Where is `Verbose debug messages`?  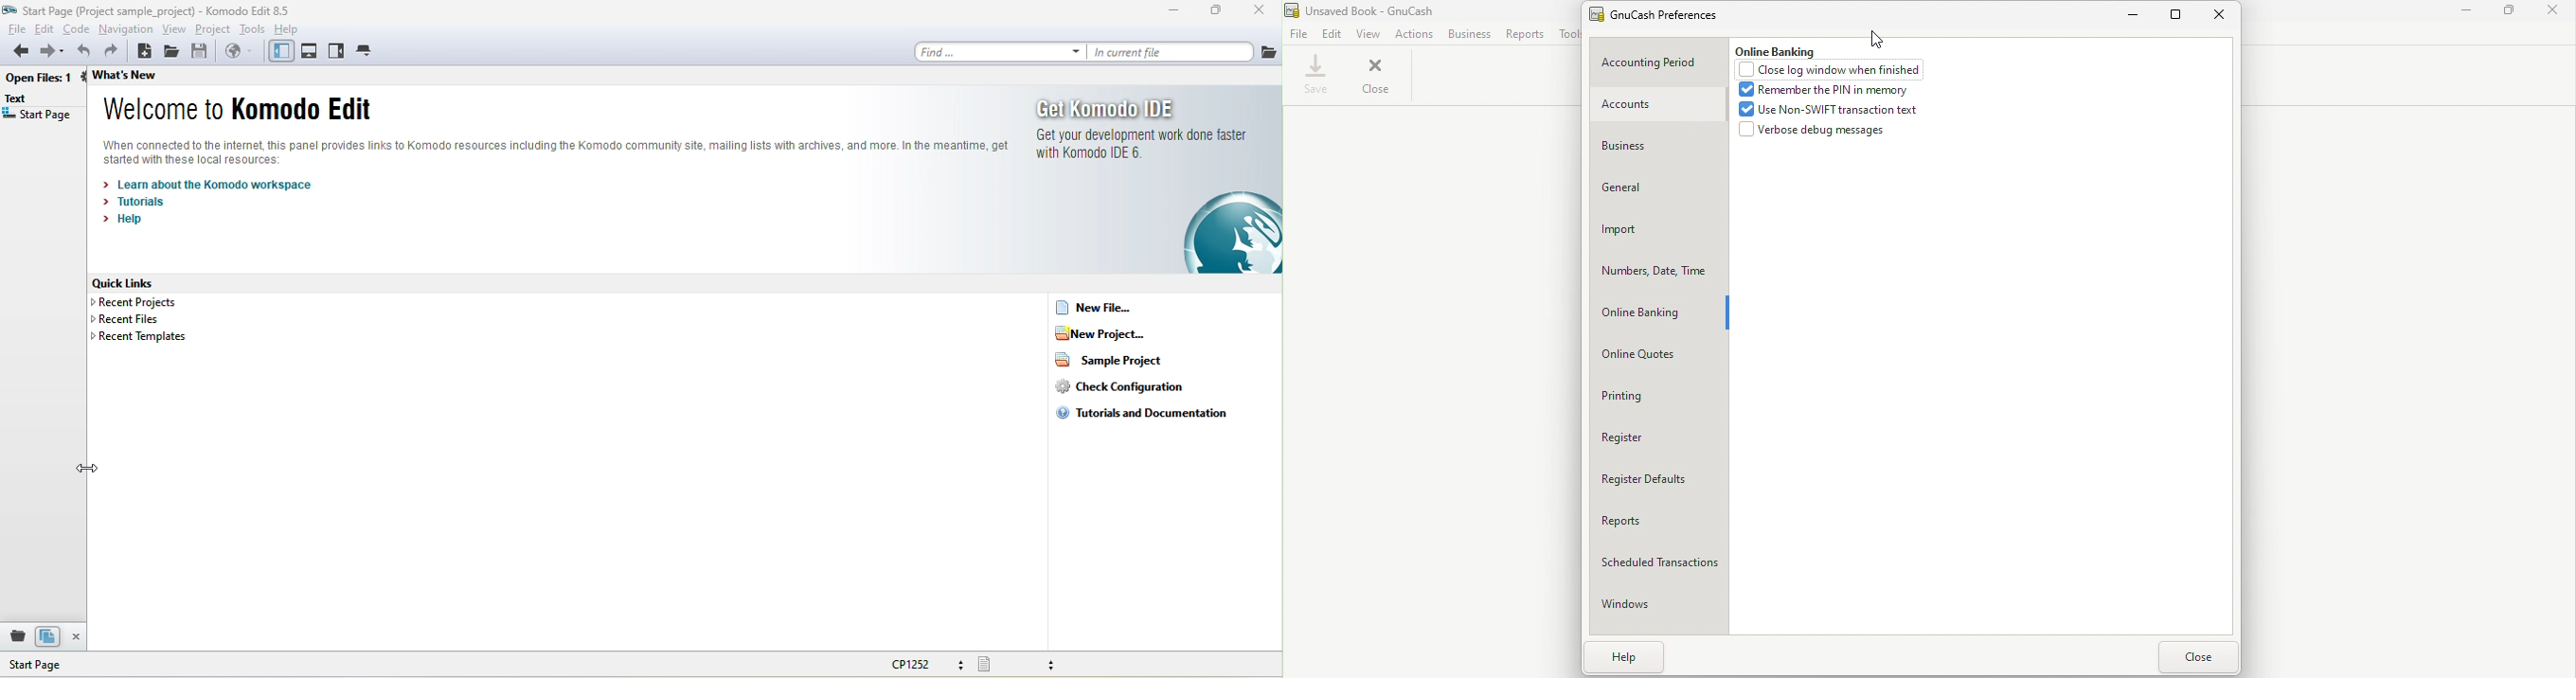 Verbose debug messages is located at coordinates (1812, 130).